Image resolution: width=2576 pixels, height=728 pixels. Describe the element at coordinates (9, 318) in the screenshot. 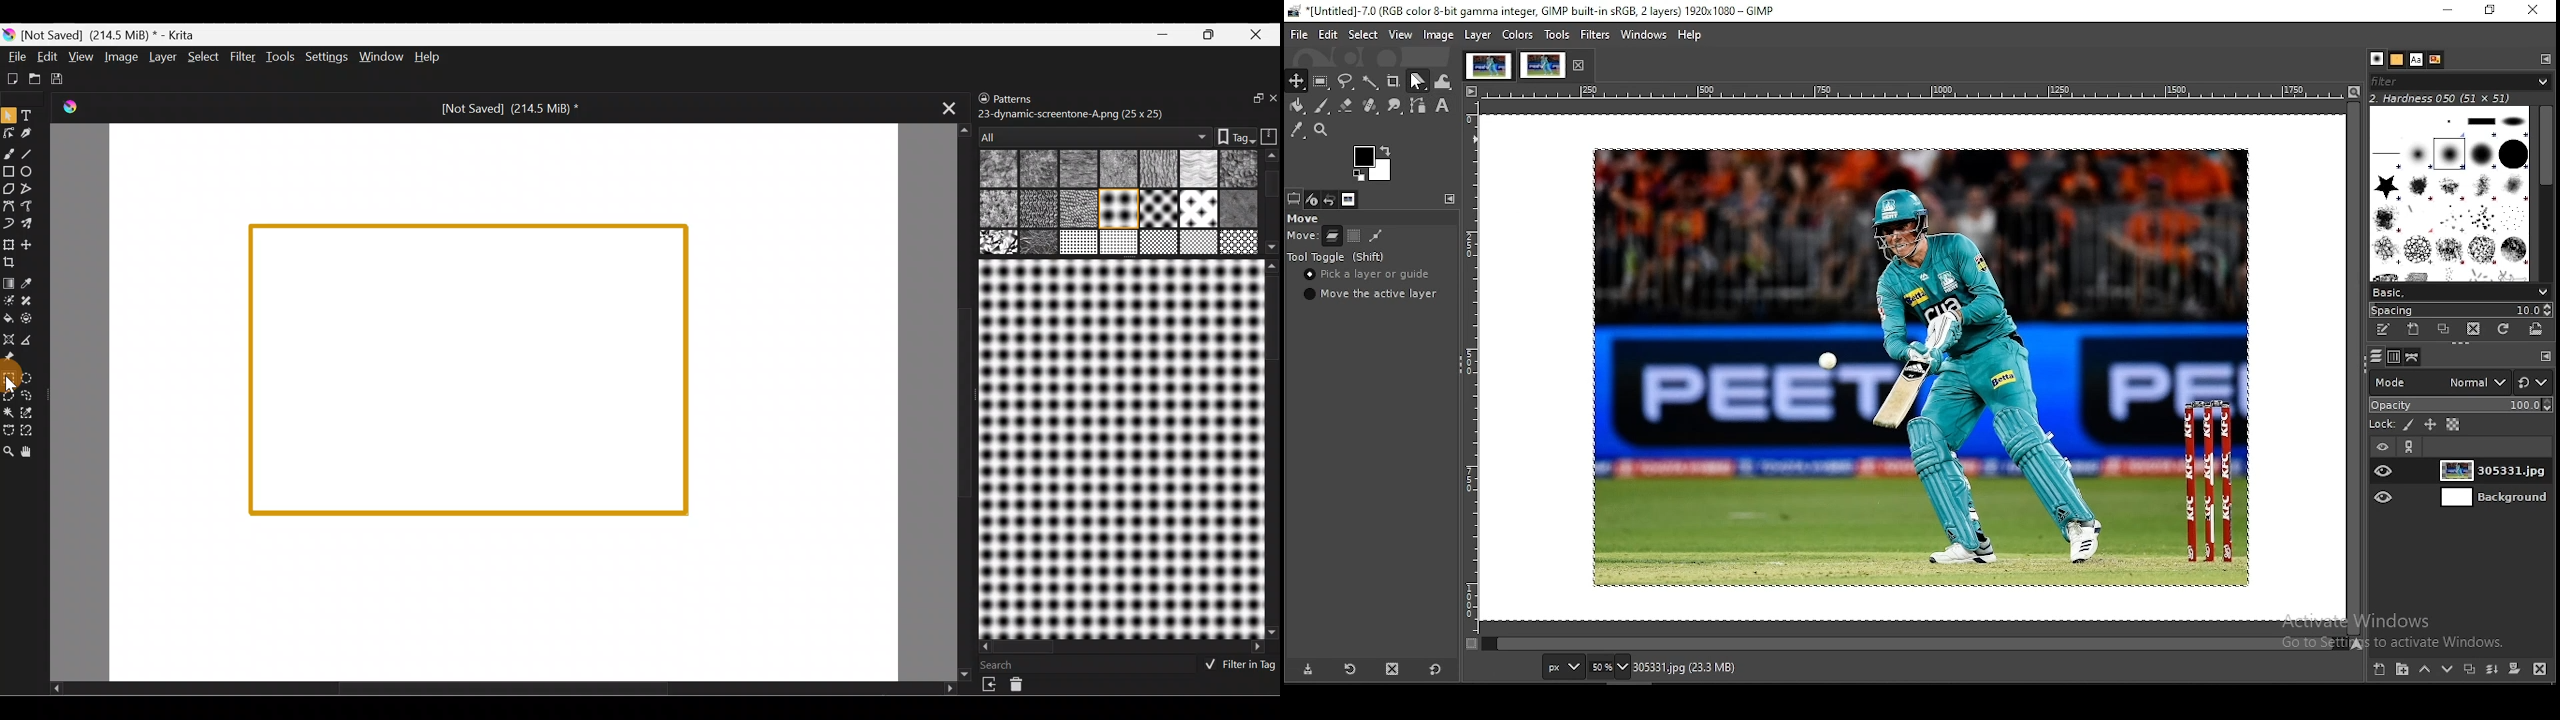

I see `Fill a contiguous area of colour with colour` at that location.